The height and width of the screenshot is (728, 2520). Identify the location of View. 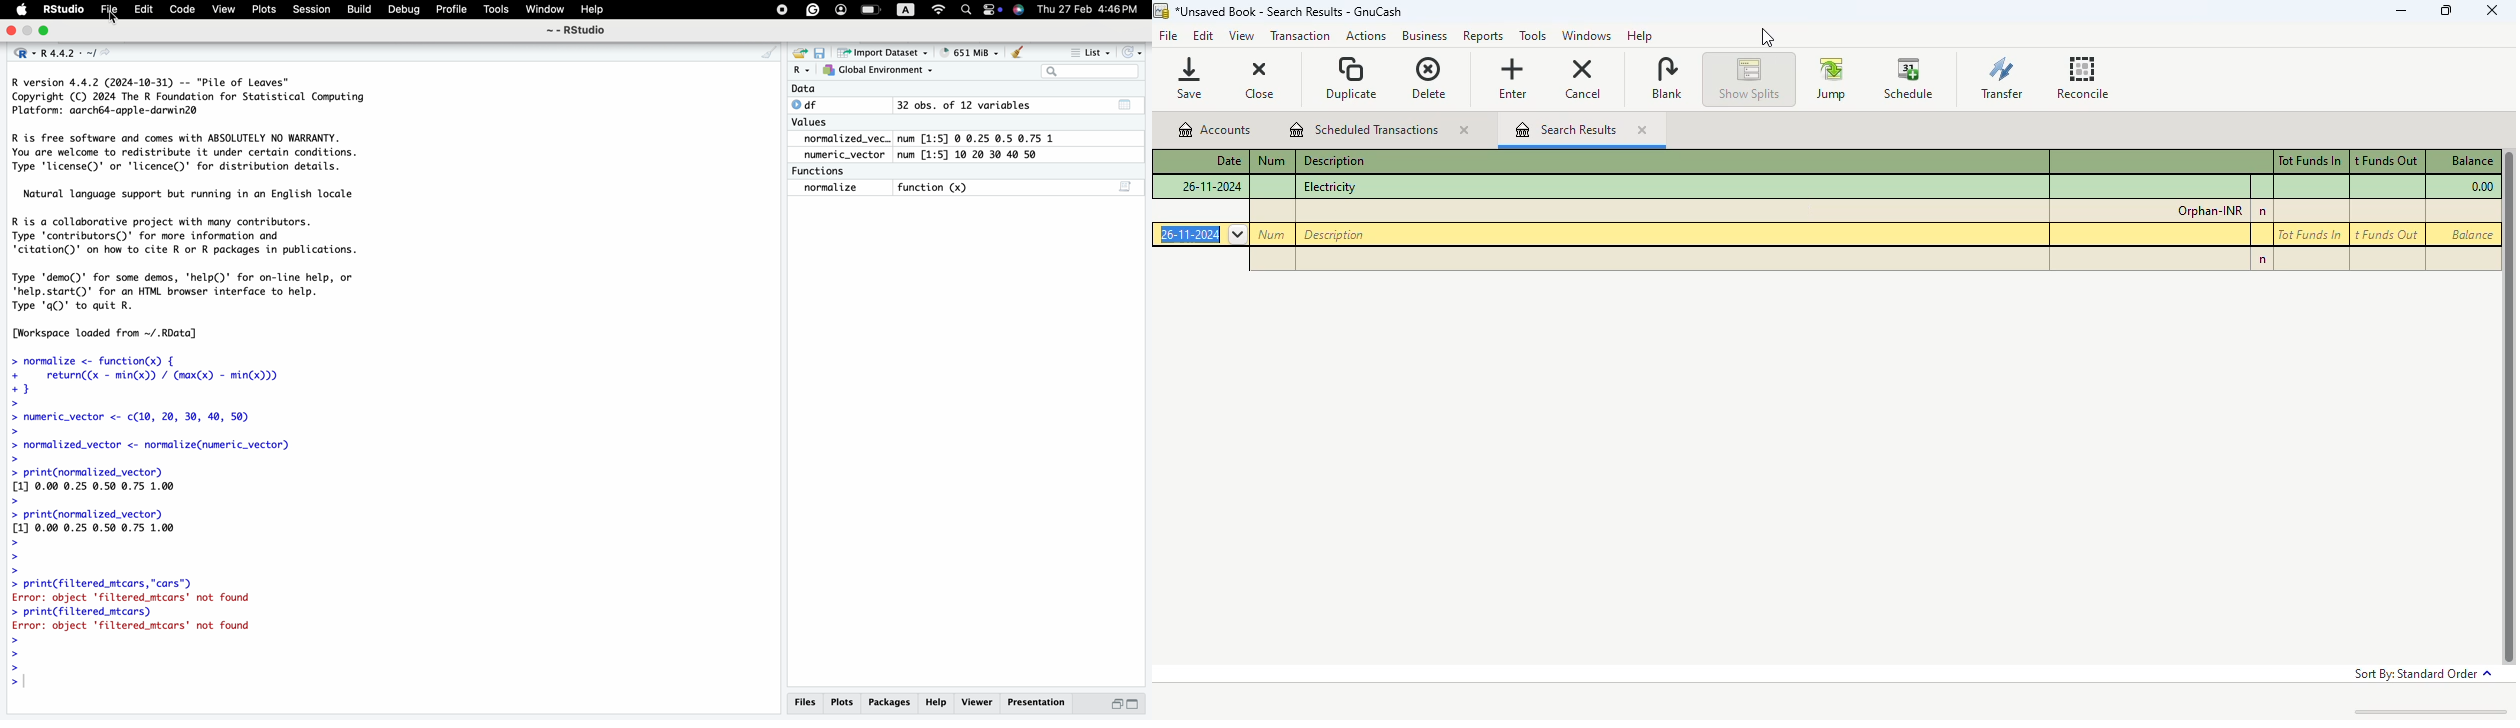
(218, 9).